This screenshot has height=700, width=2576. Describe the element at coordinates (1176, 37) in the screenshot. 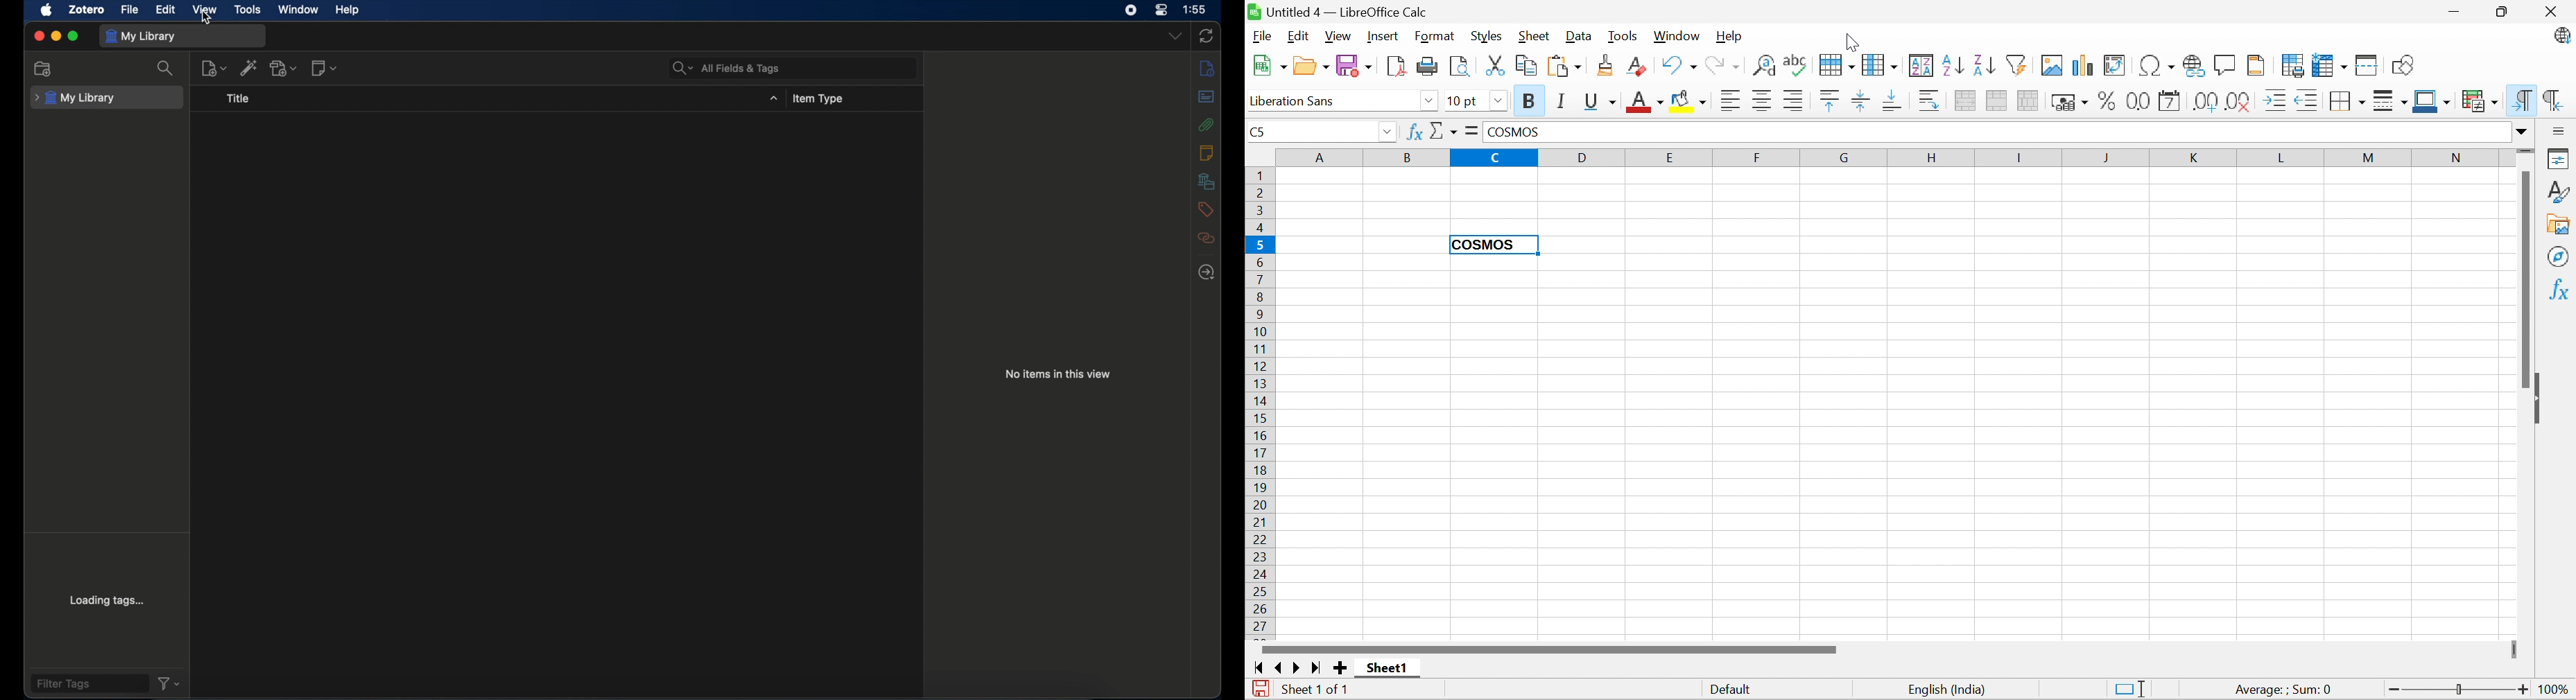

I see `dropdown` at that location.